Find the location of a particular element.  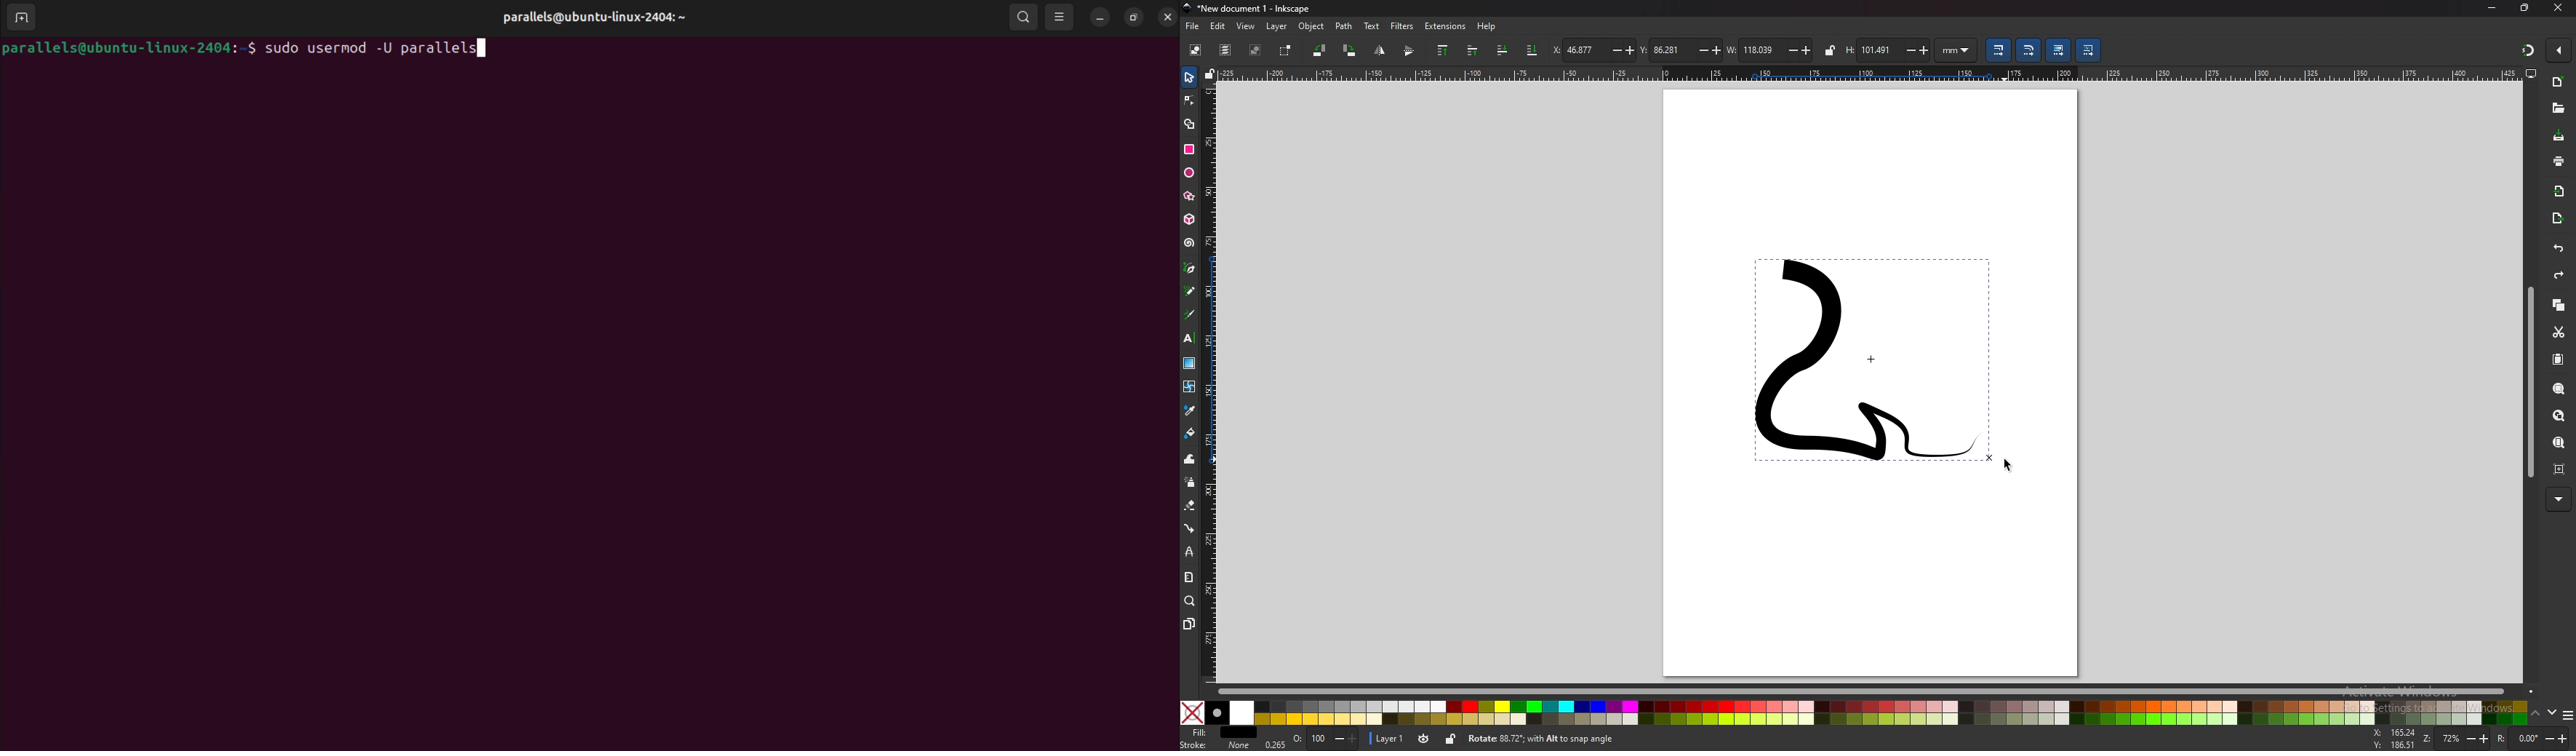

lower selection one step is located at coordinates (1502, 49).